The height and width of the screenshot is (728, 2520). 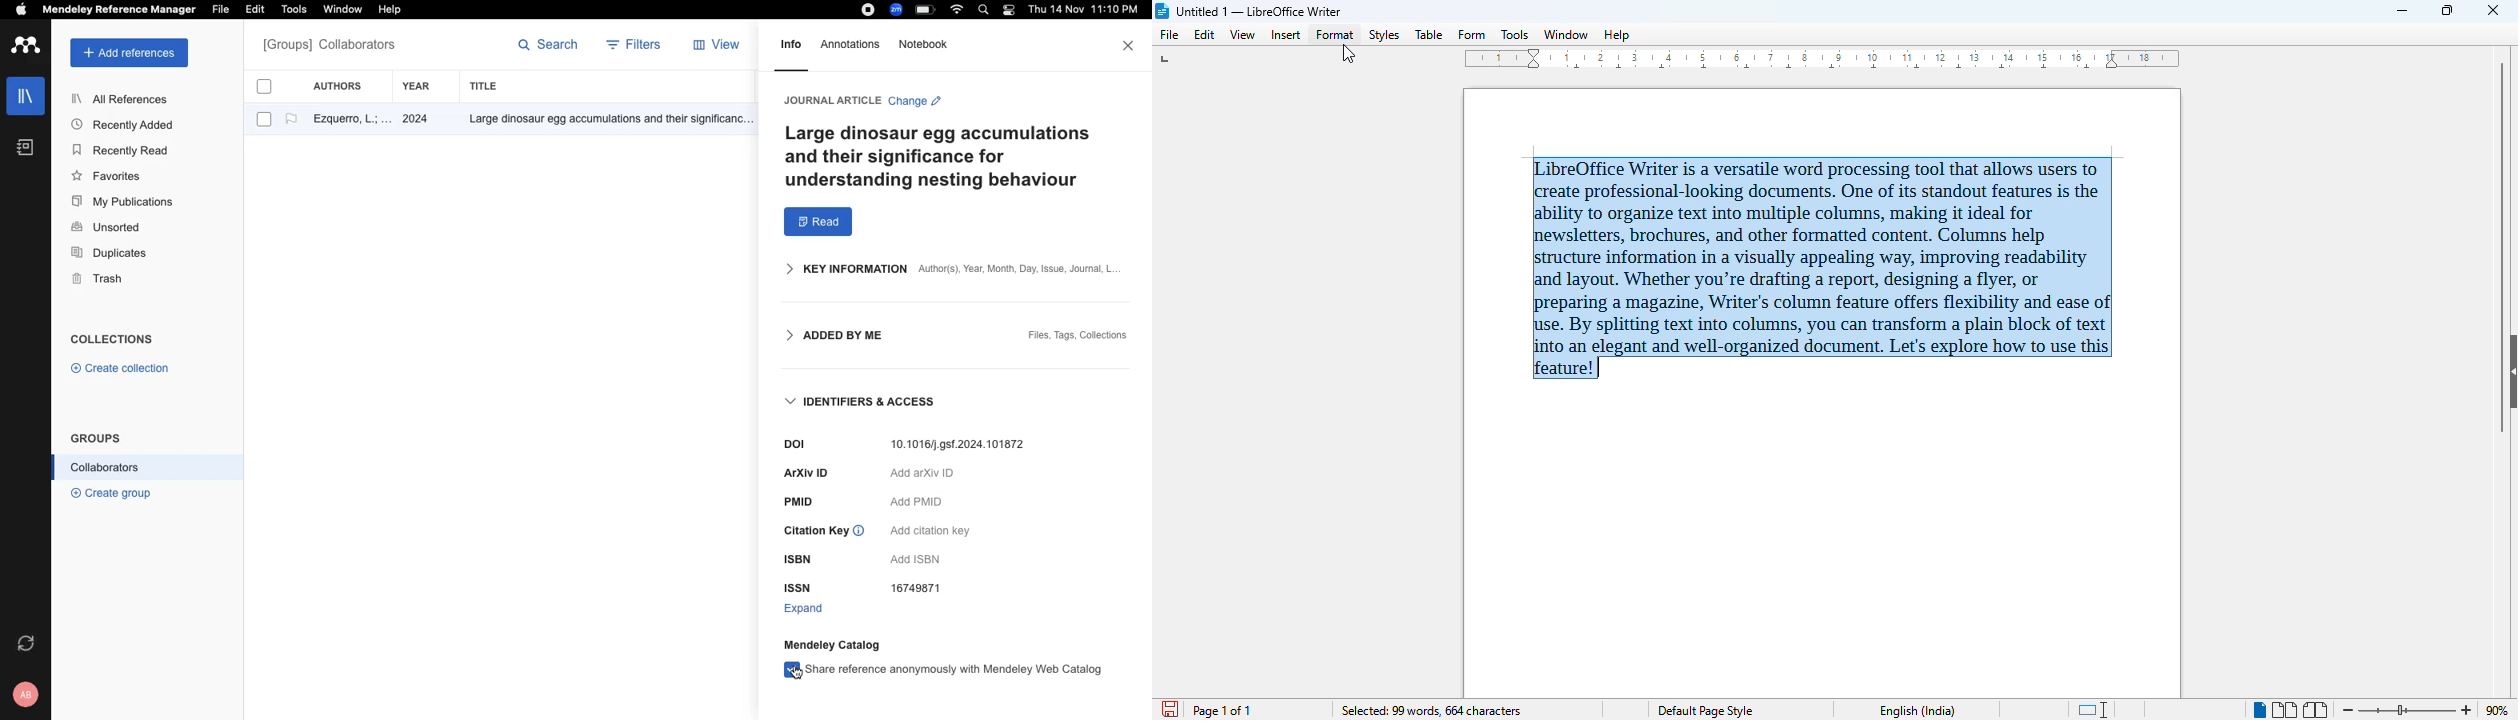 I want to click on ArXiv ID, so click(x=806, y=473).